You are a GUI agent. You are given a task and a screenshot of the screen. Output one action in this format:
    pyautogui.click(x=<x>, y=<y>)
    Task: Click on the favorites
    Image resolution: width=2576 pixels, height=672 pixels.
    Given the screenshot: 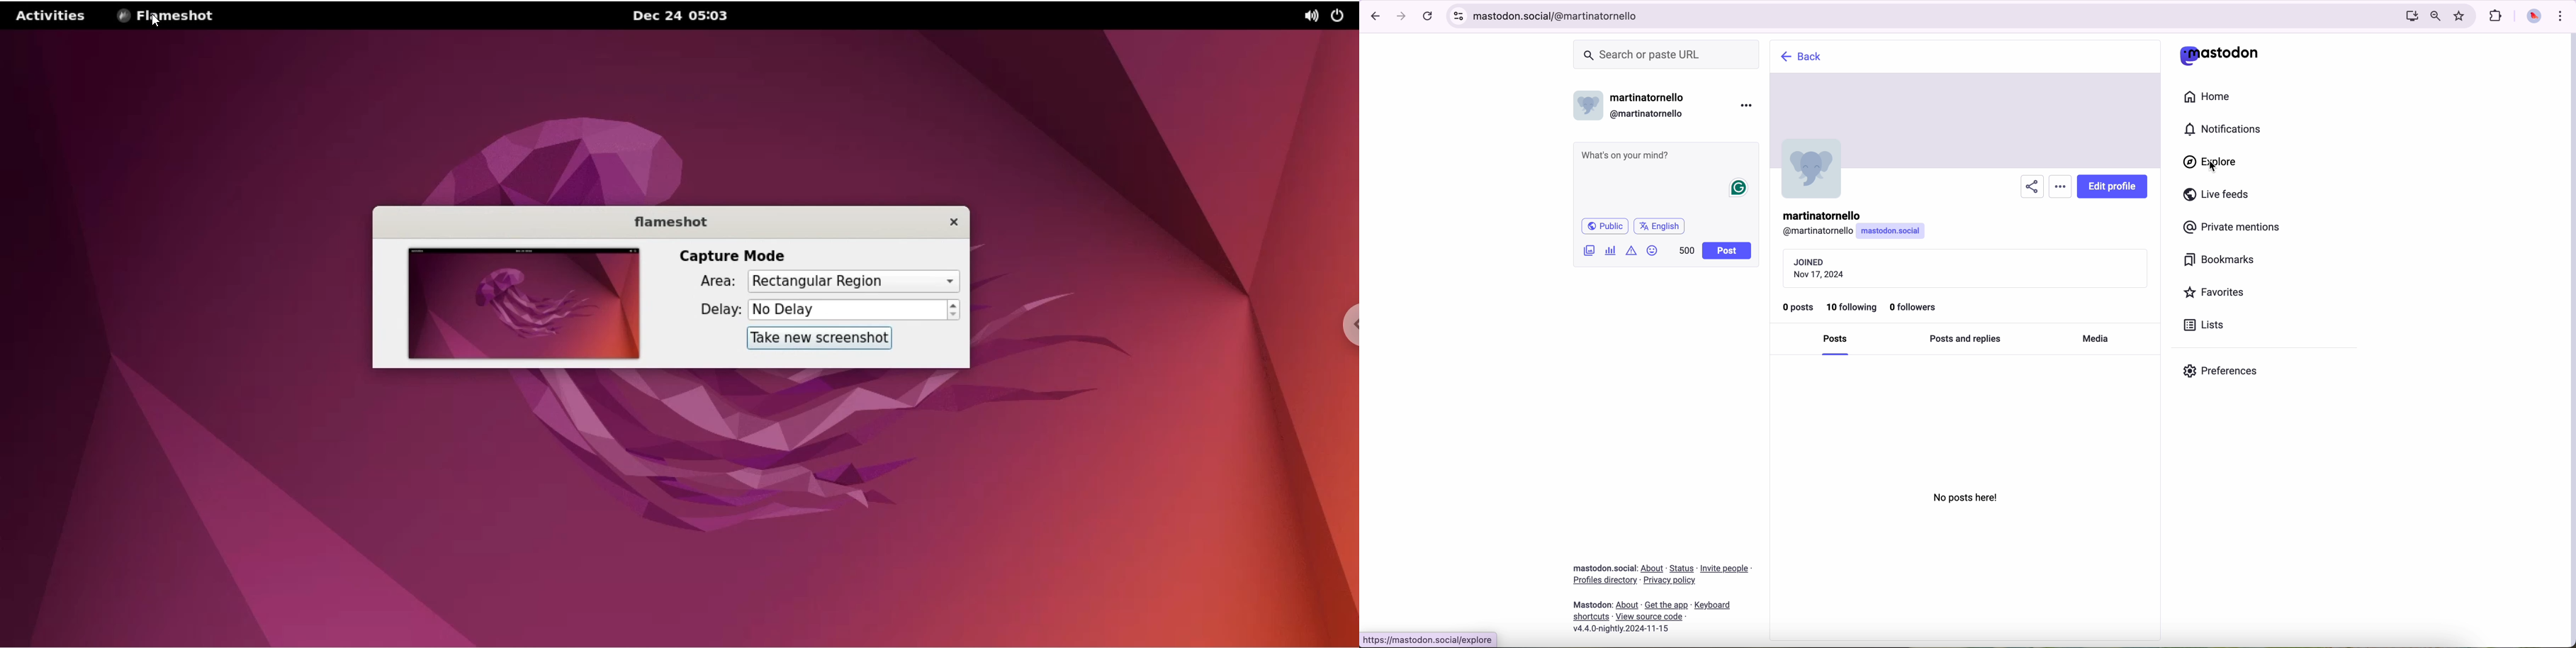 What is the action you would take?
    pyautogui.click(x=2216, y=292)
    